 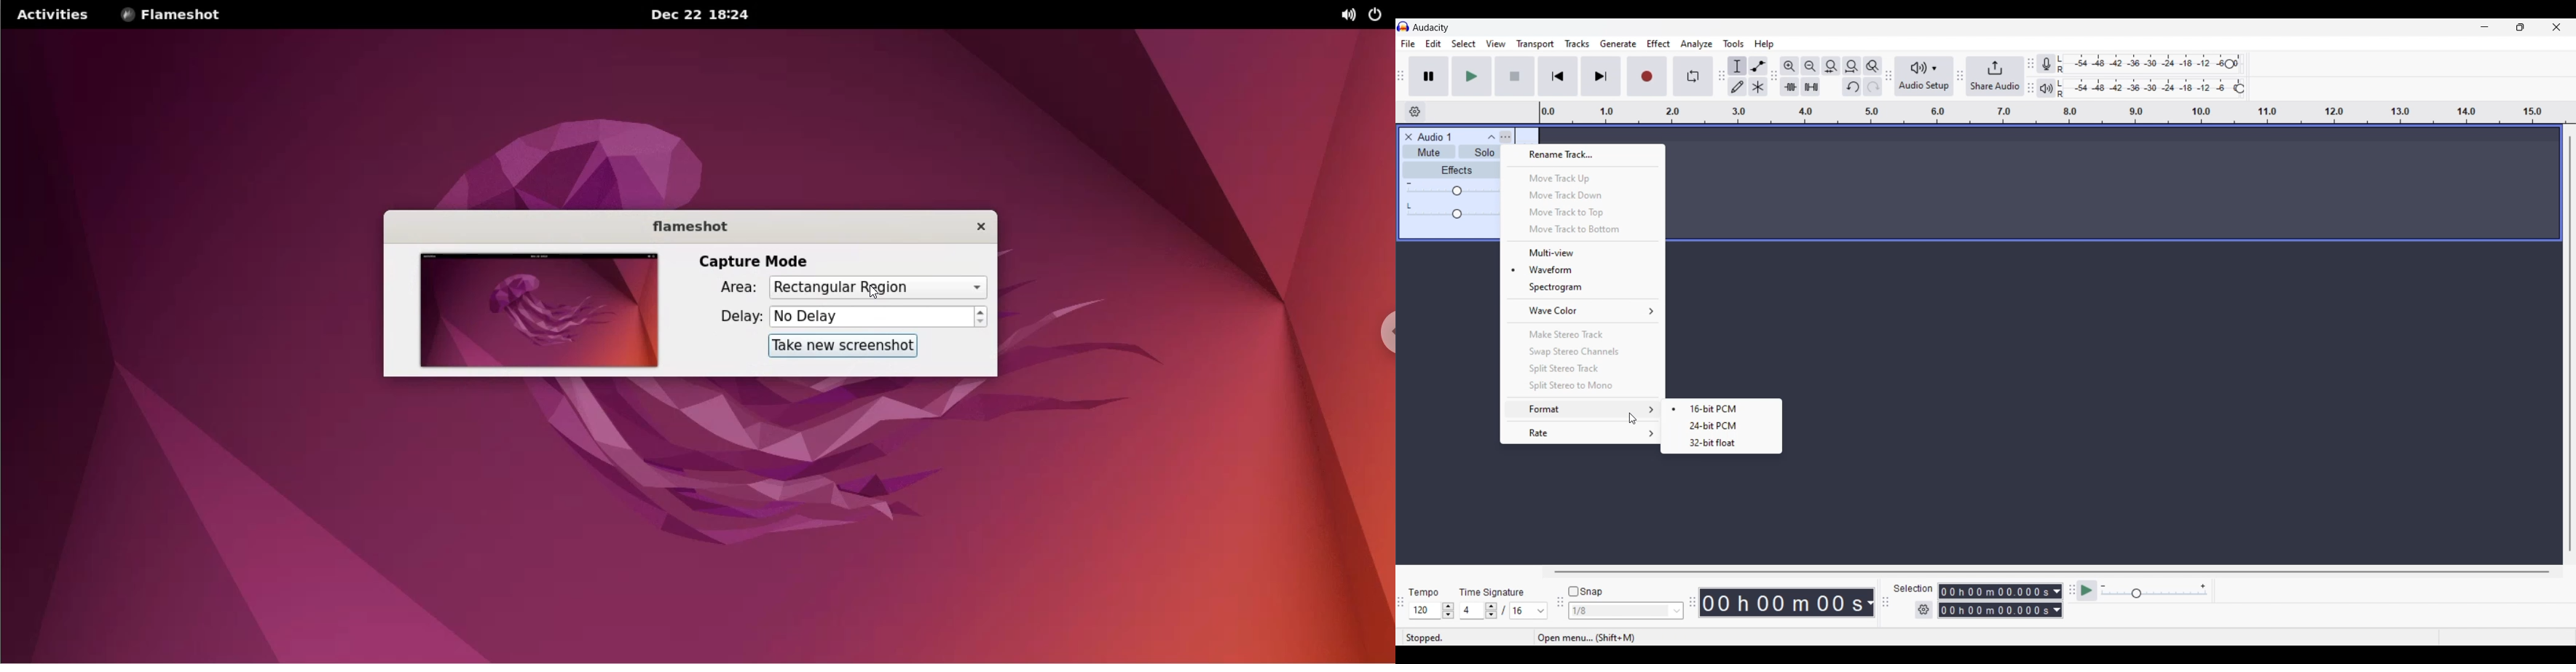 What do you see at coordinates (1491, 611) in the screenshot?
I see `Increase/Decrease time signature` at bounding box center [1491, 611].